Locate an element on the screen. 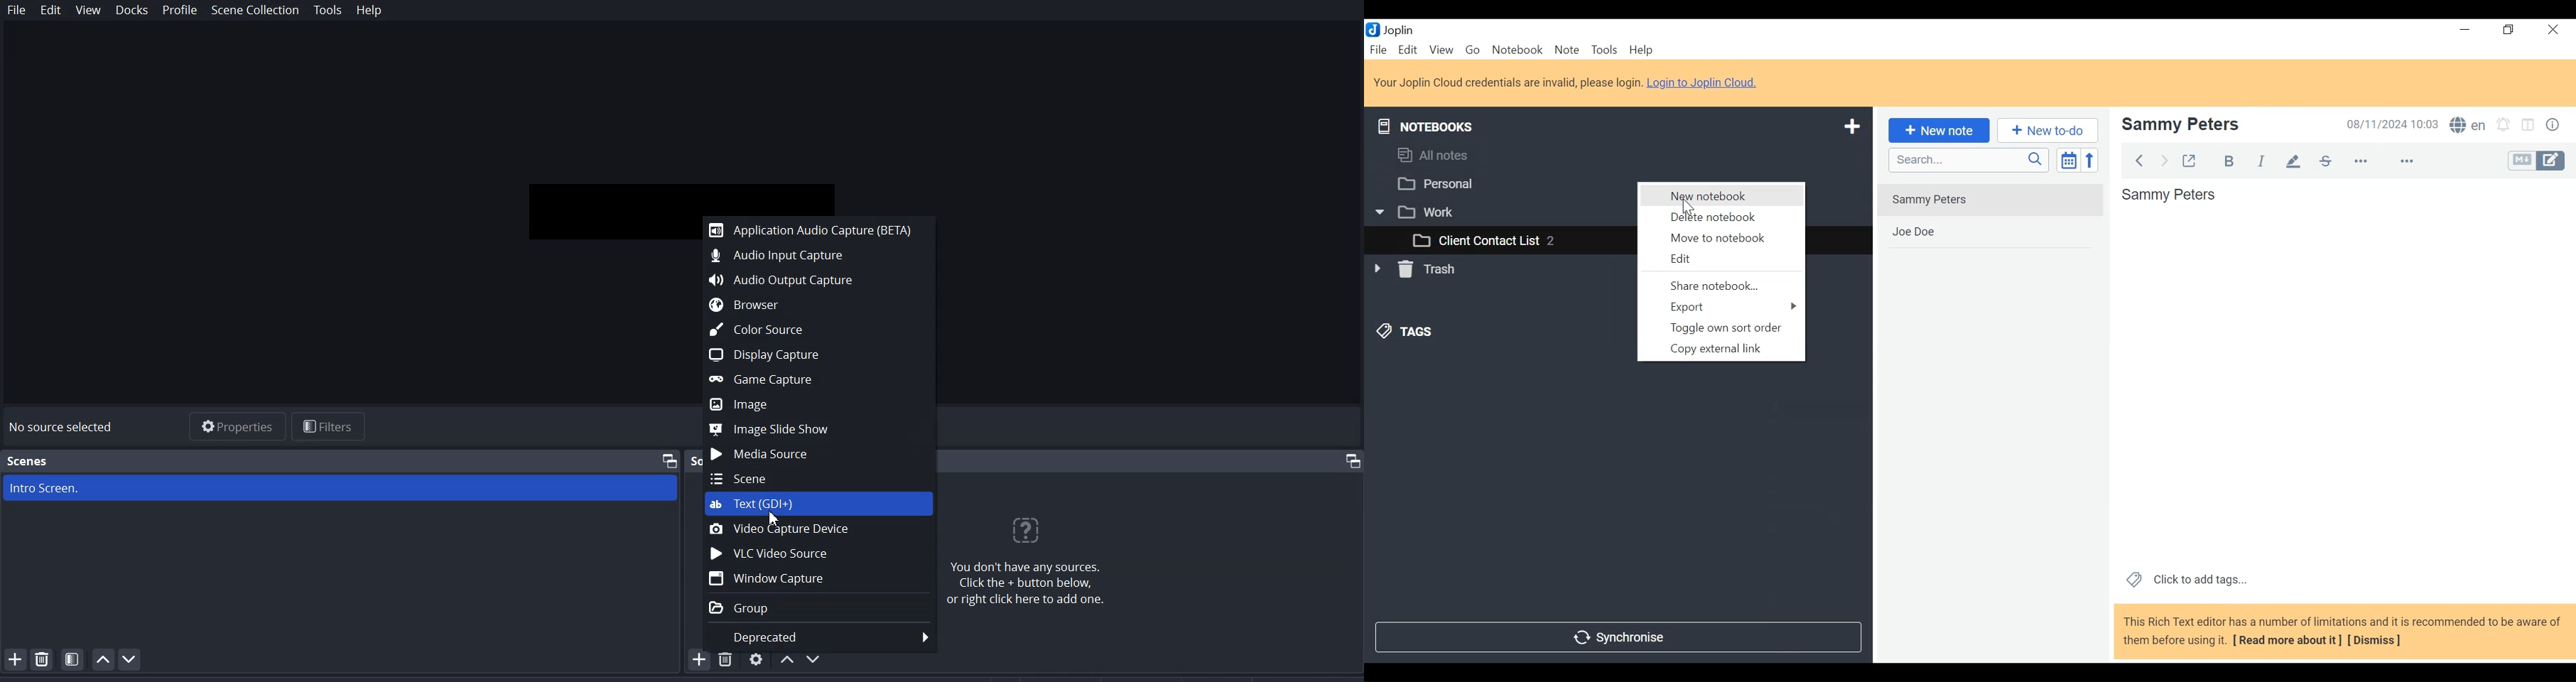  Add Scene is located at coordinates (13, 659).